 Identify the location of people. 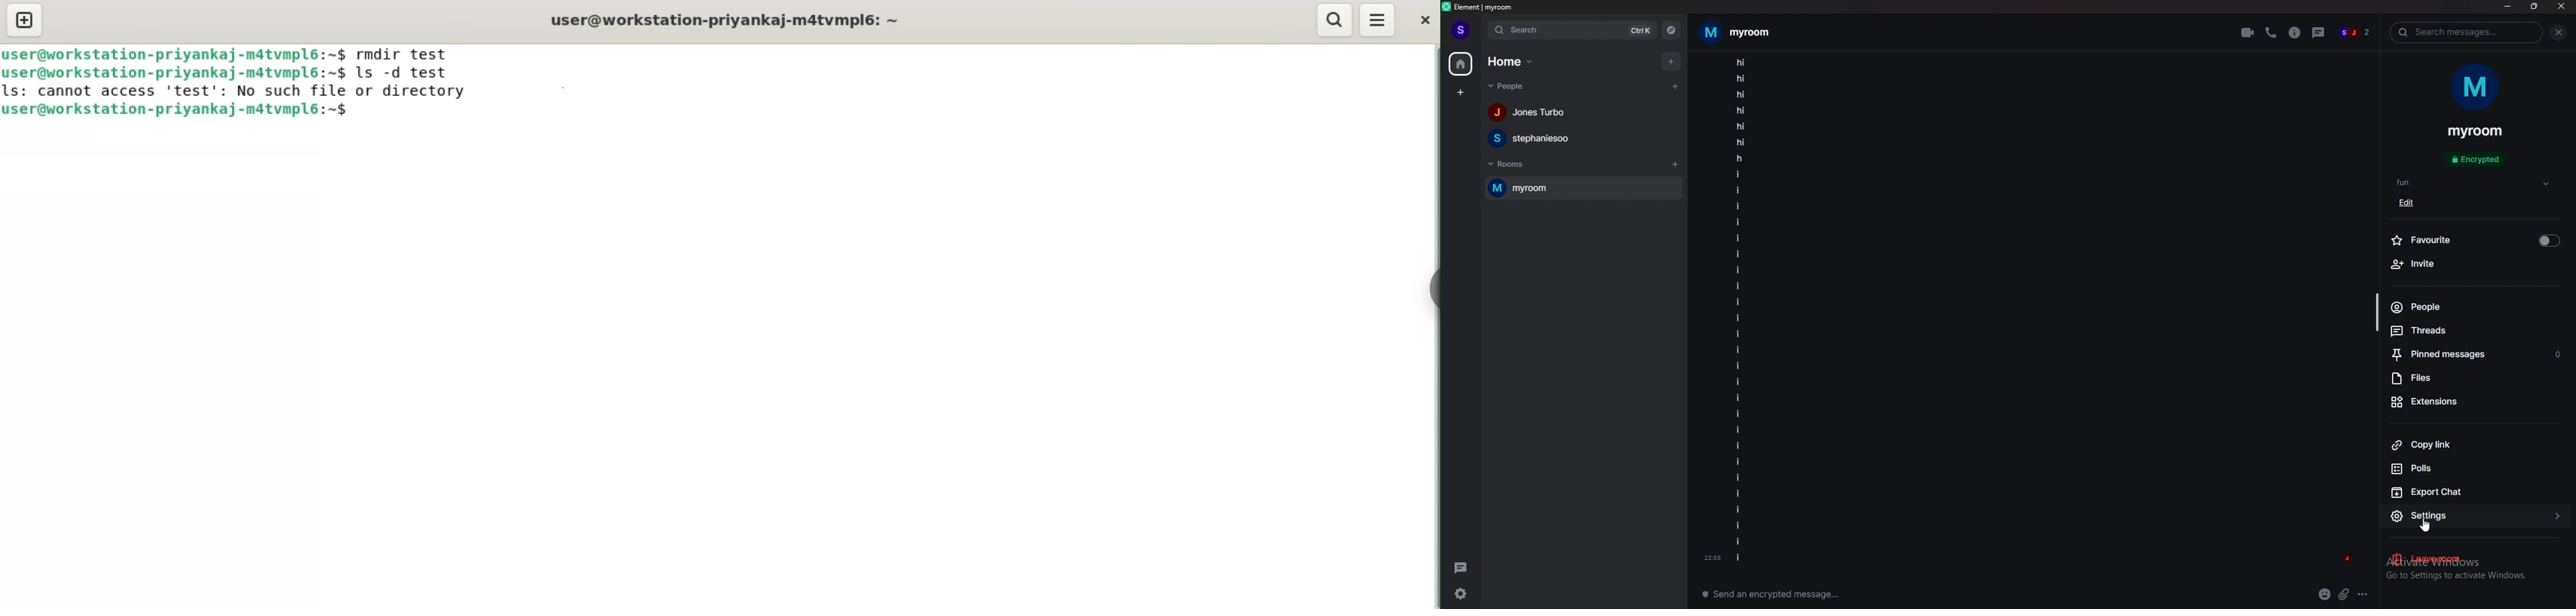
(1532, 138).